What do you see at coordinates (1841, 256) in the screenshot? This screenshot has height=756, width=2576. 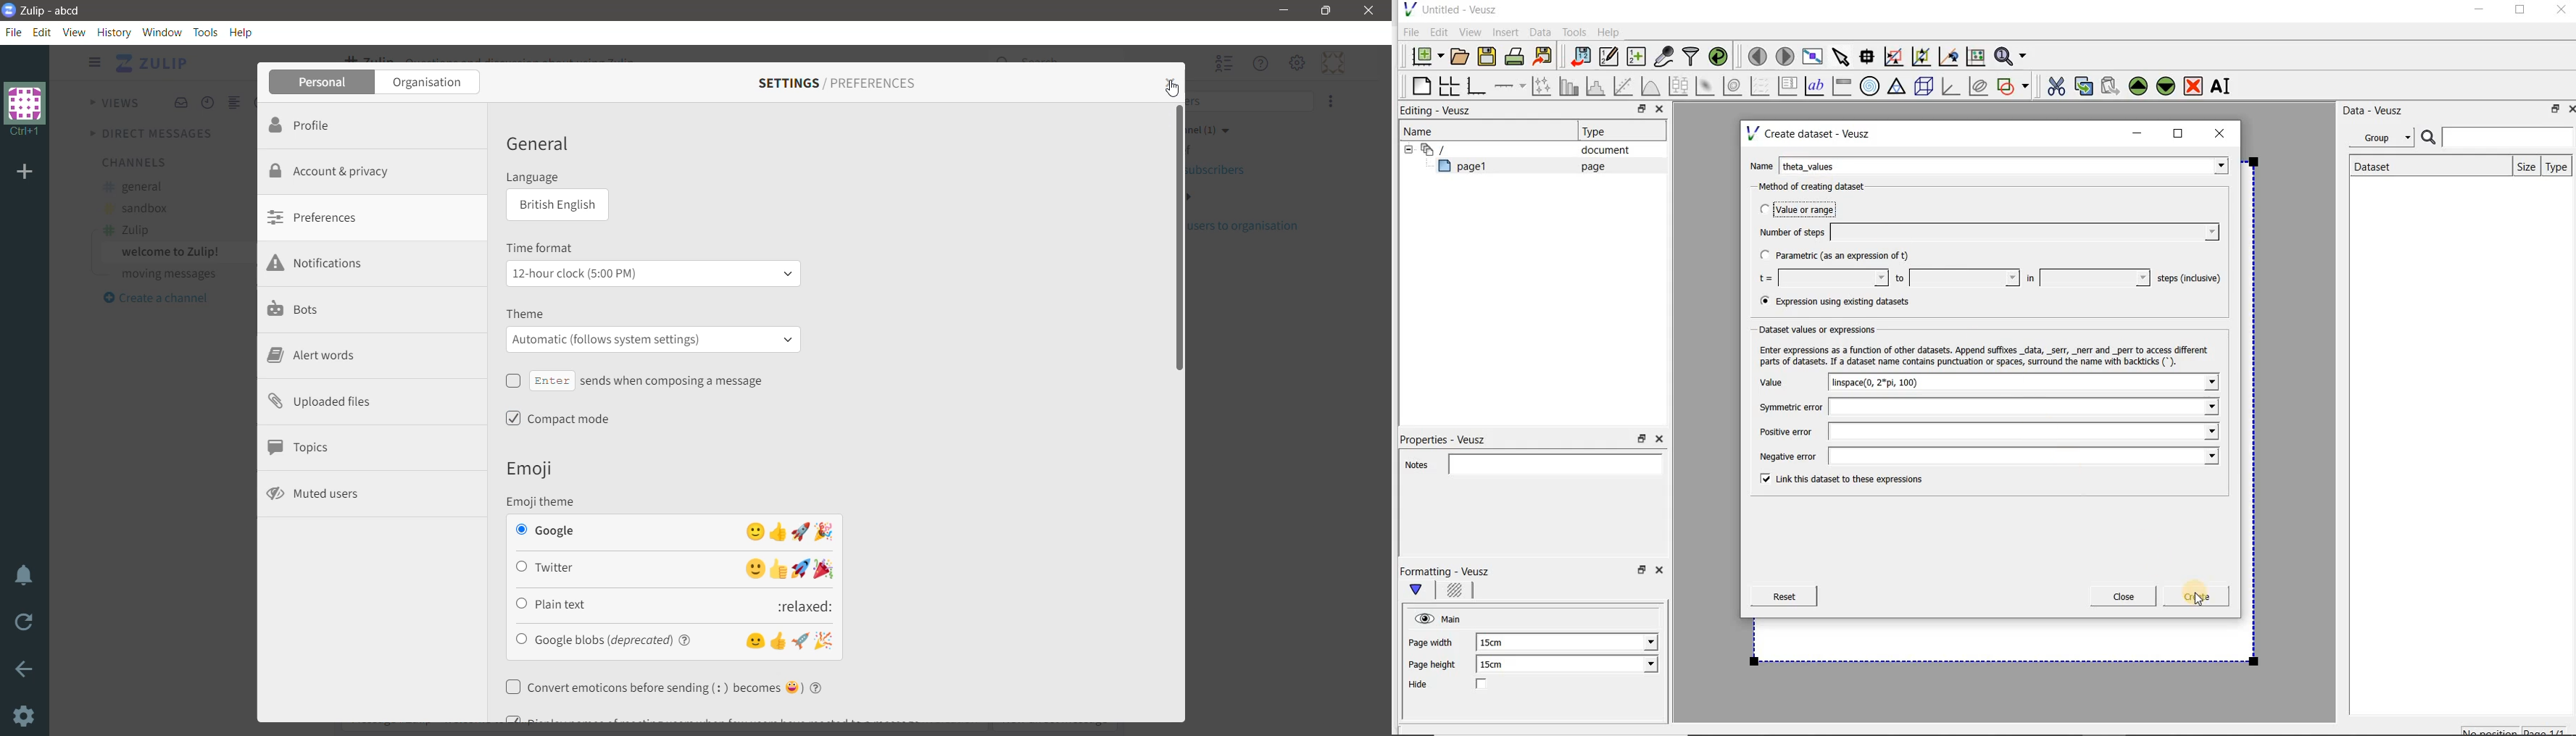 I see `Parametric (as an expression of t)` at bounding box center [1841, 256].